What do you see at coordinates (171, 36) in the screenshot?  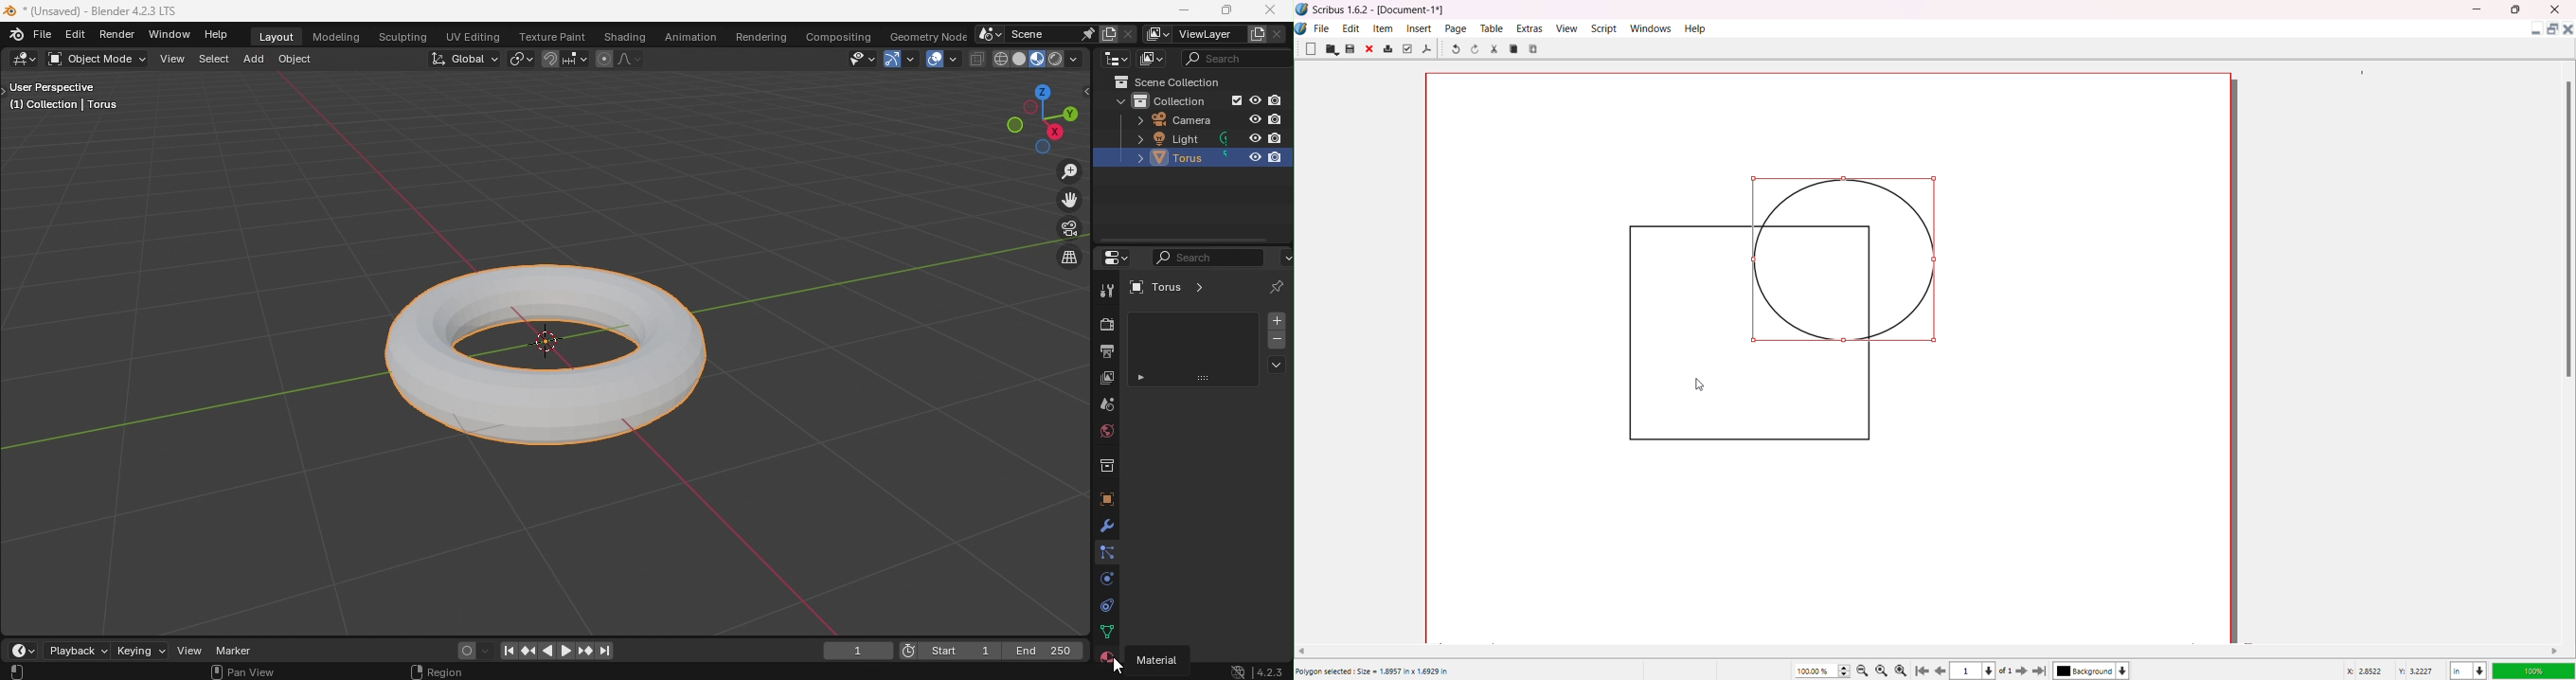 I see `Window` at bounding box center [171, 36].